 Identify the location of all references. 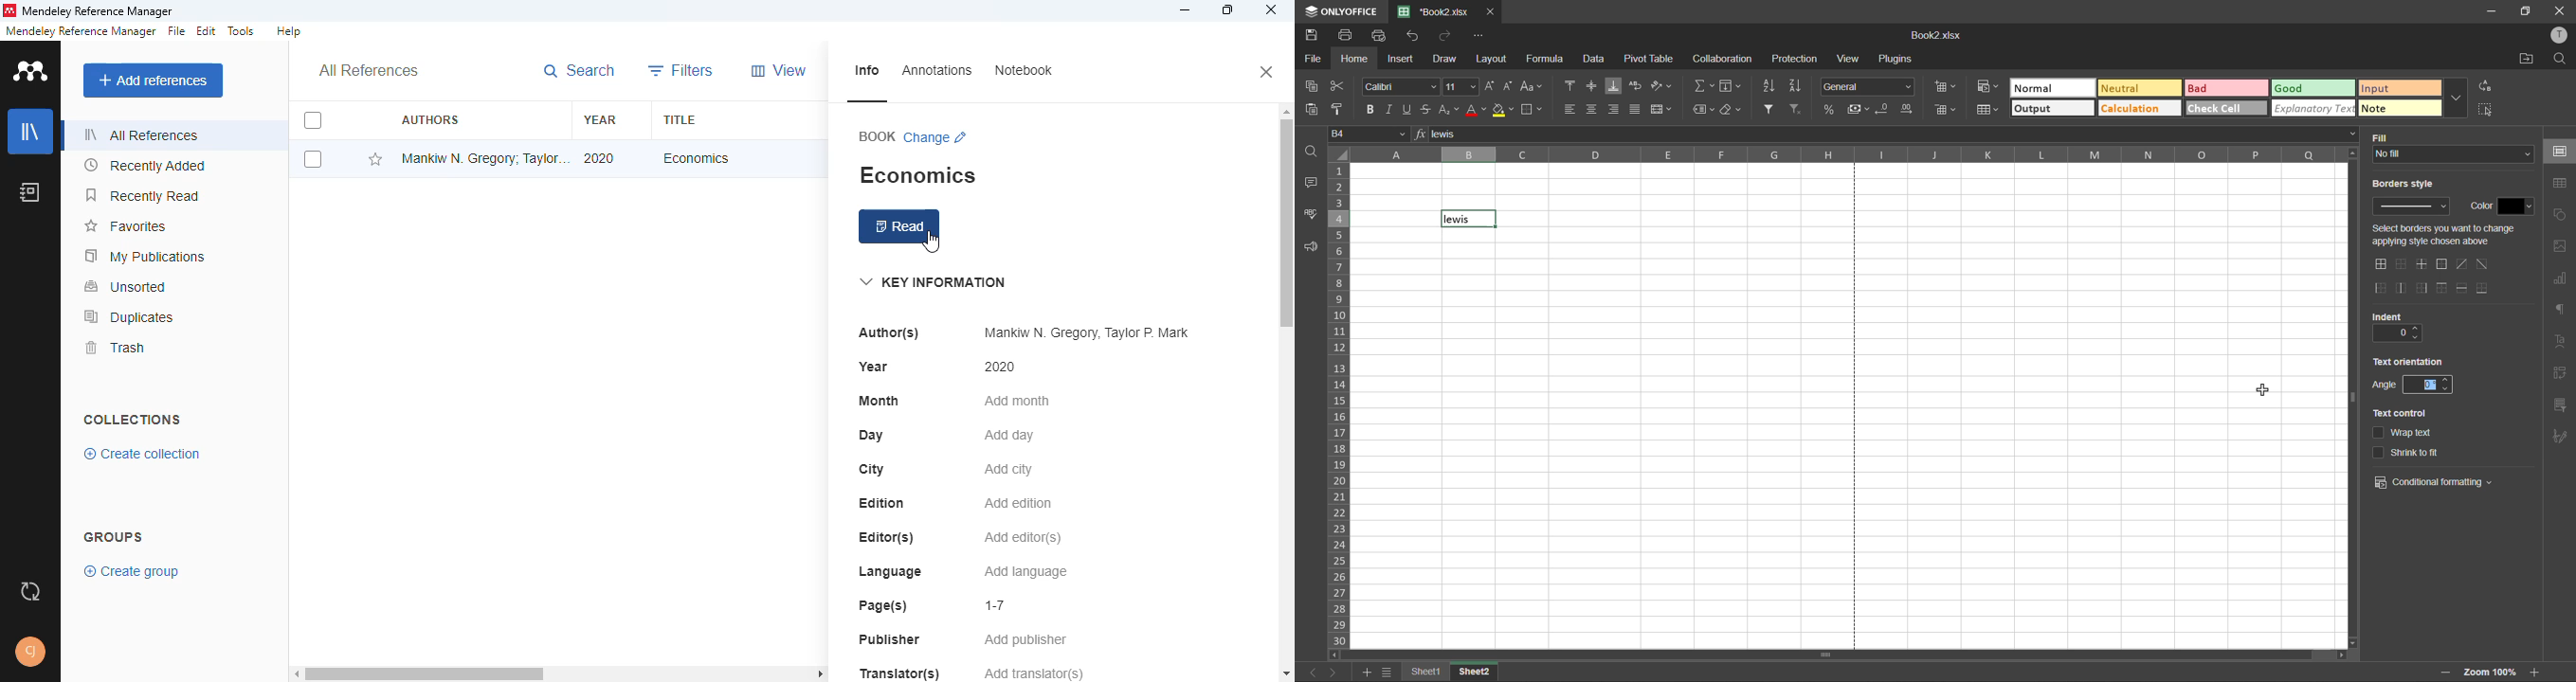
(143, 135).